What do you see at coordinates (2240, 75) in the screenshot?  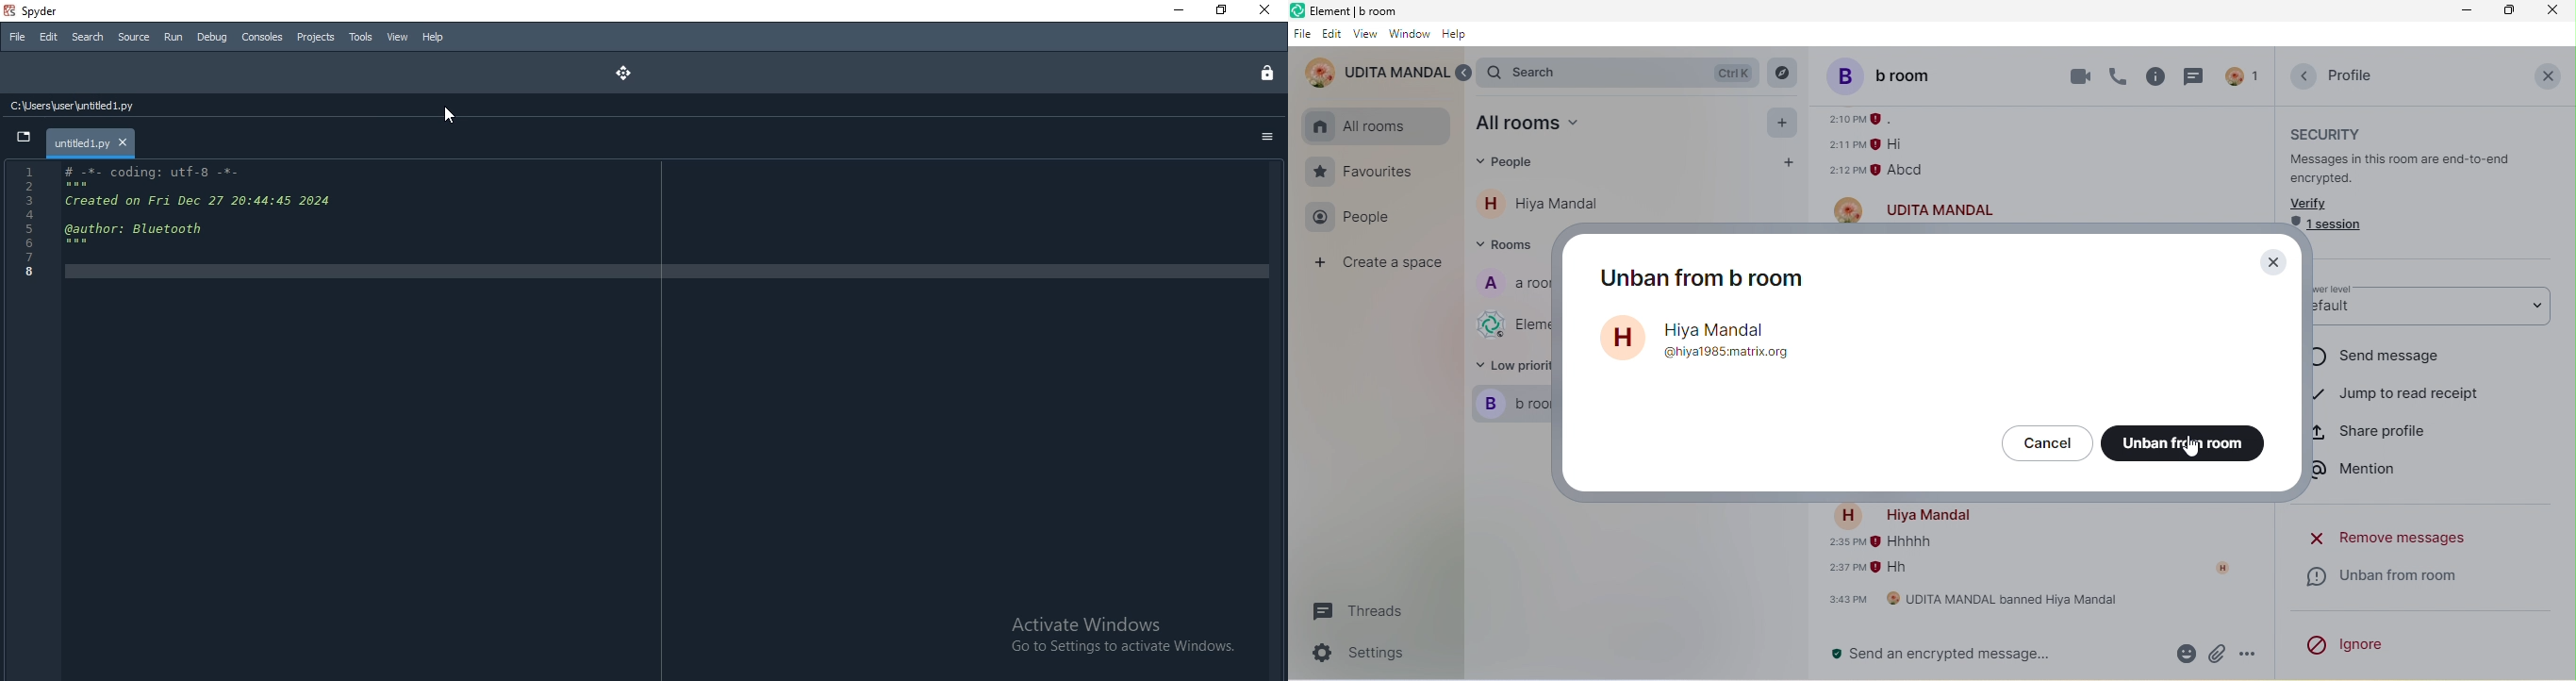 I see `account` at bounding box center [2240, 75].